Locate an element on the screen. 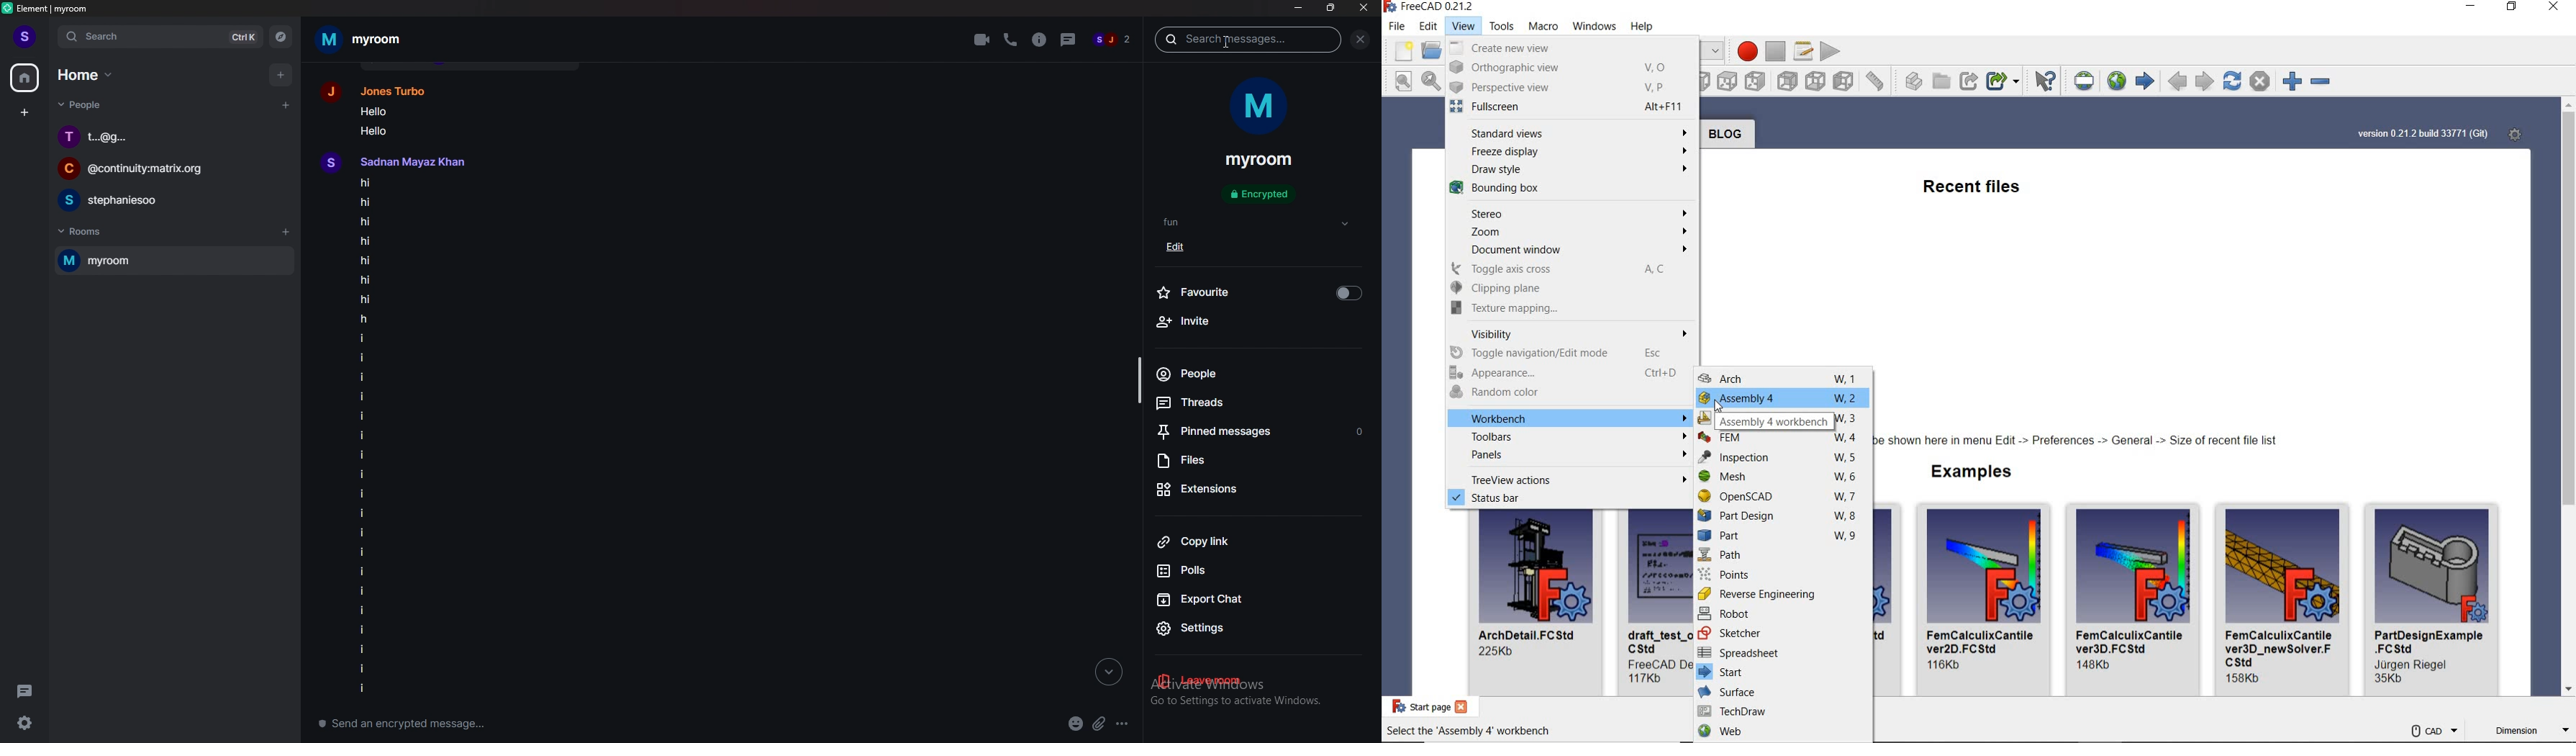 Image resolution: width=2576 pixels, height=756 pixels. fit all is located at coordinates (1401, 81).